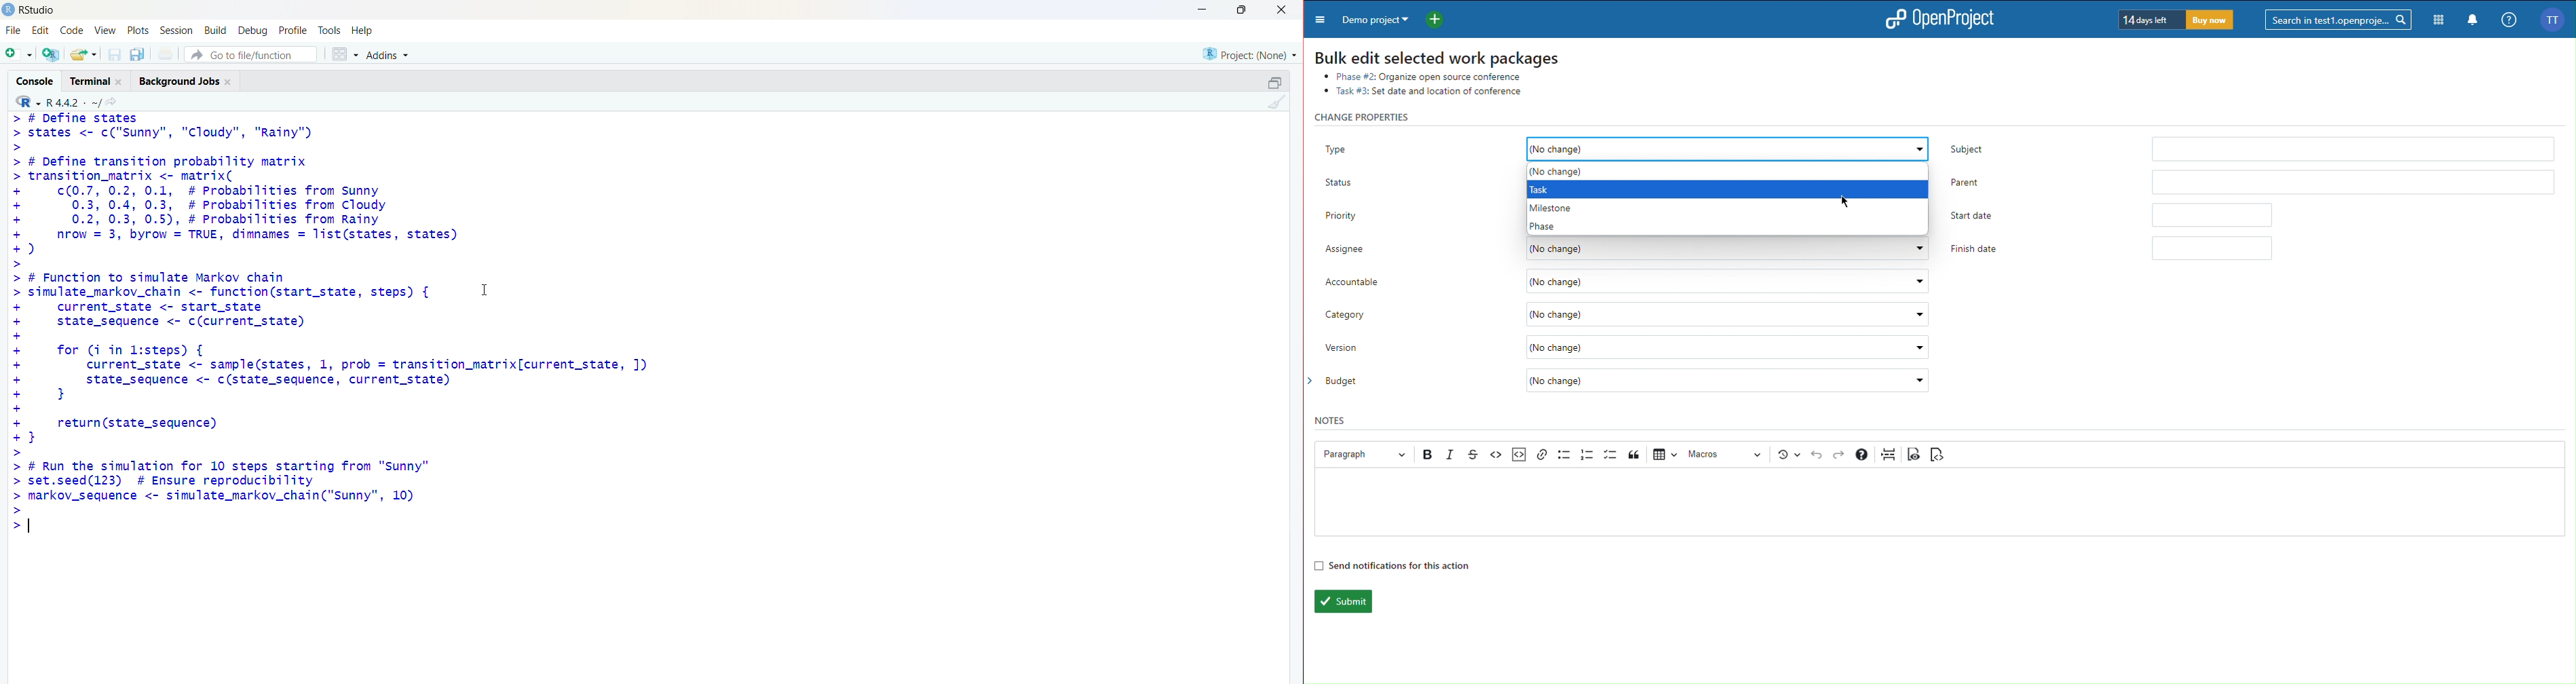  I want to click on session, so click(177, 30).